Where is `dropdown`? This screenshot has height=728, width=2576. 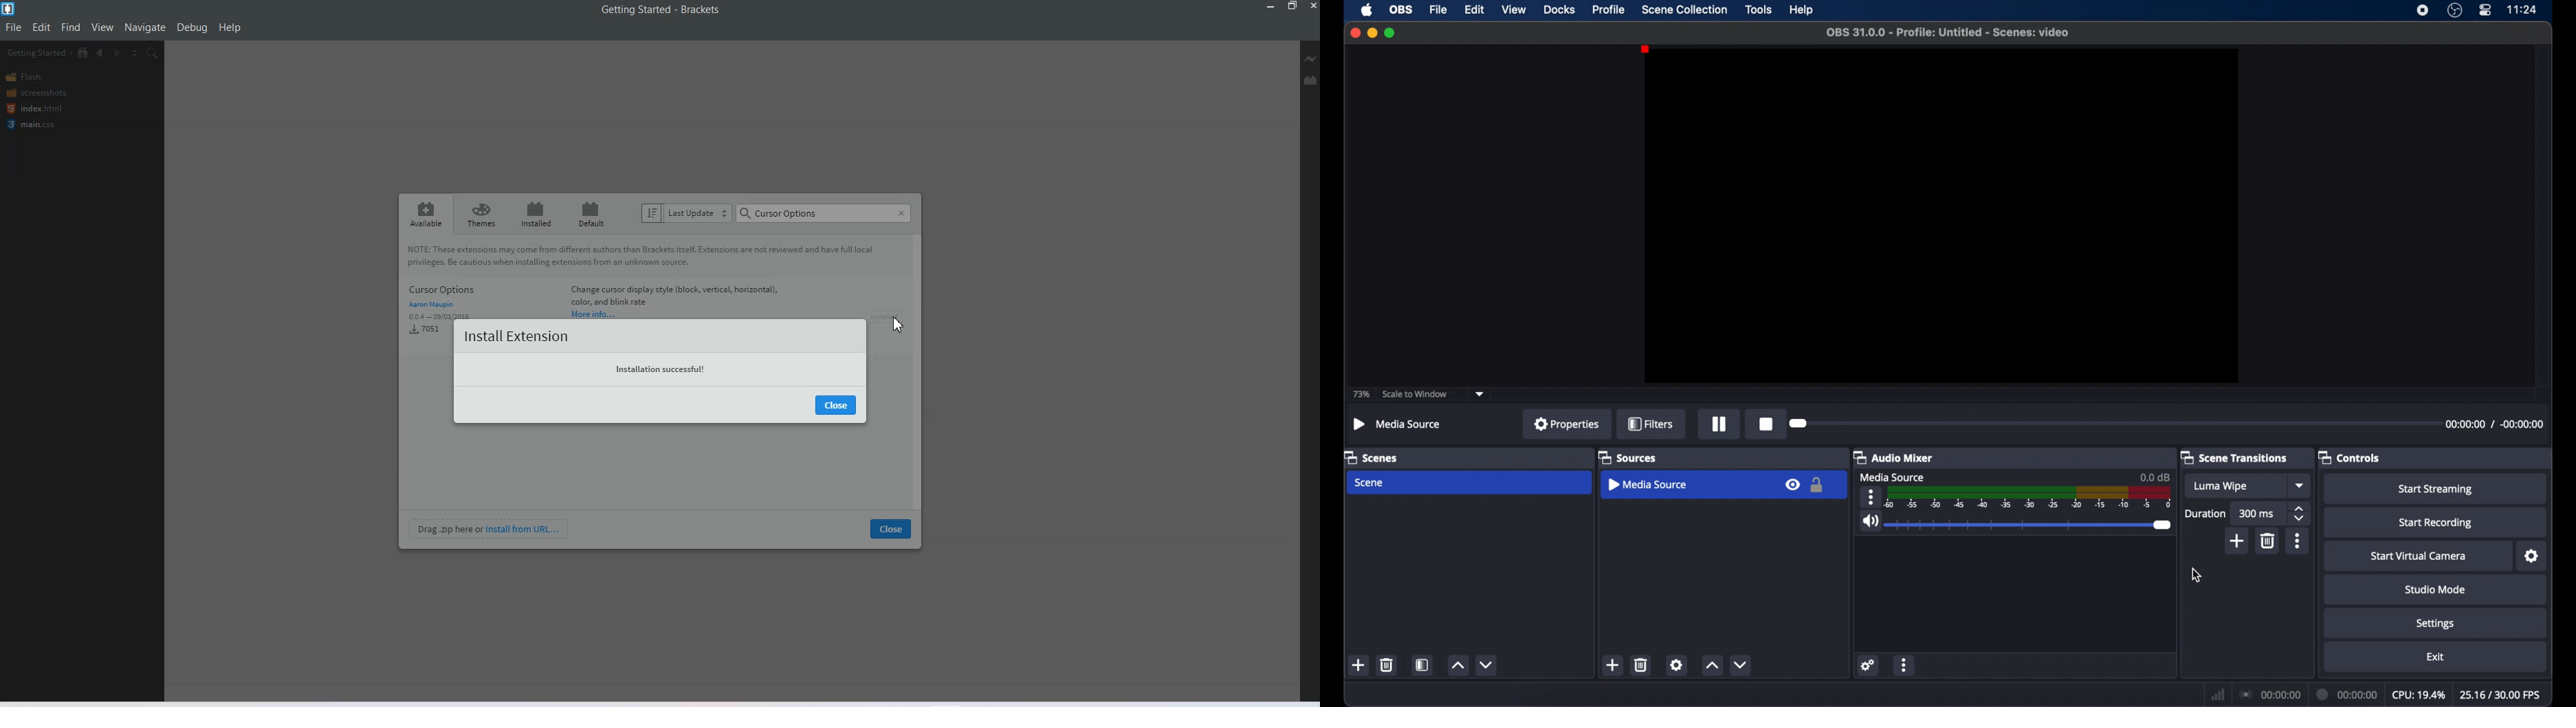 dropdown is located at coordinates (2301, 485).